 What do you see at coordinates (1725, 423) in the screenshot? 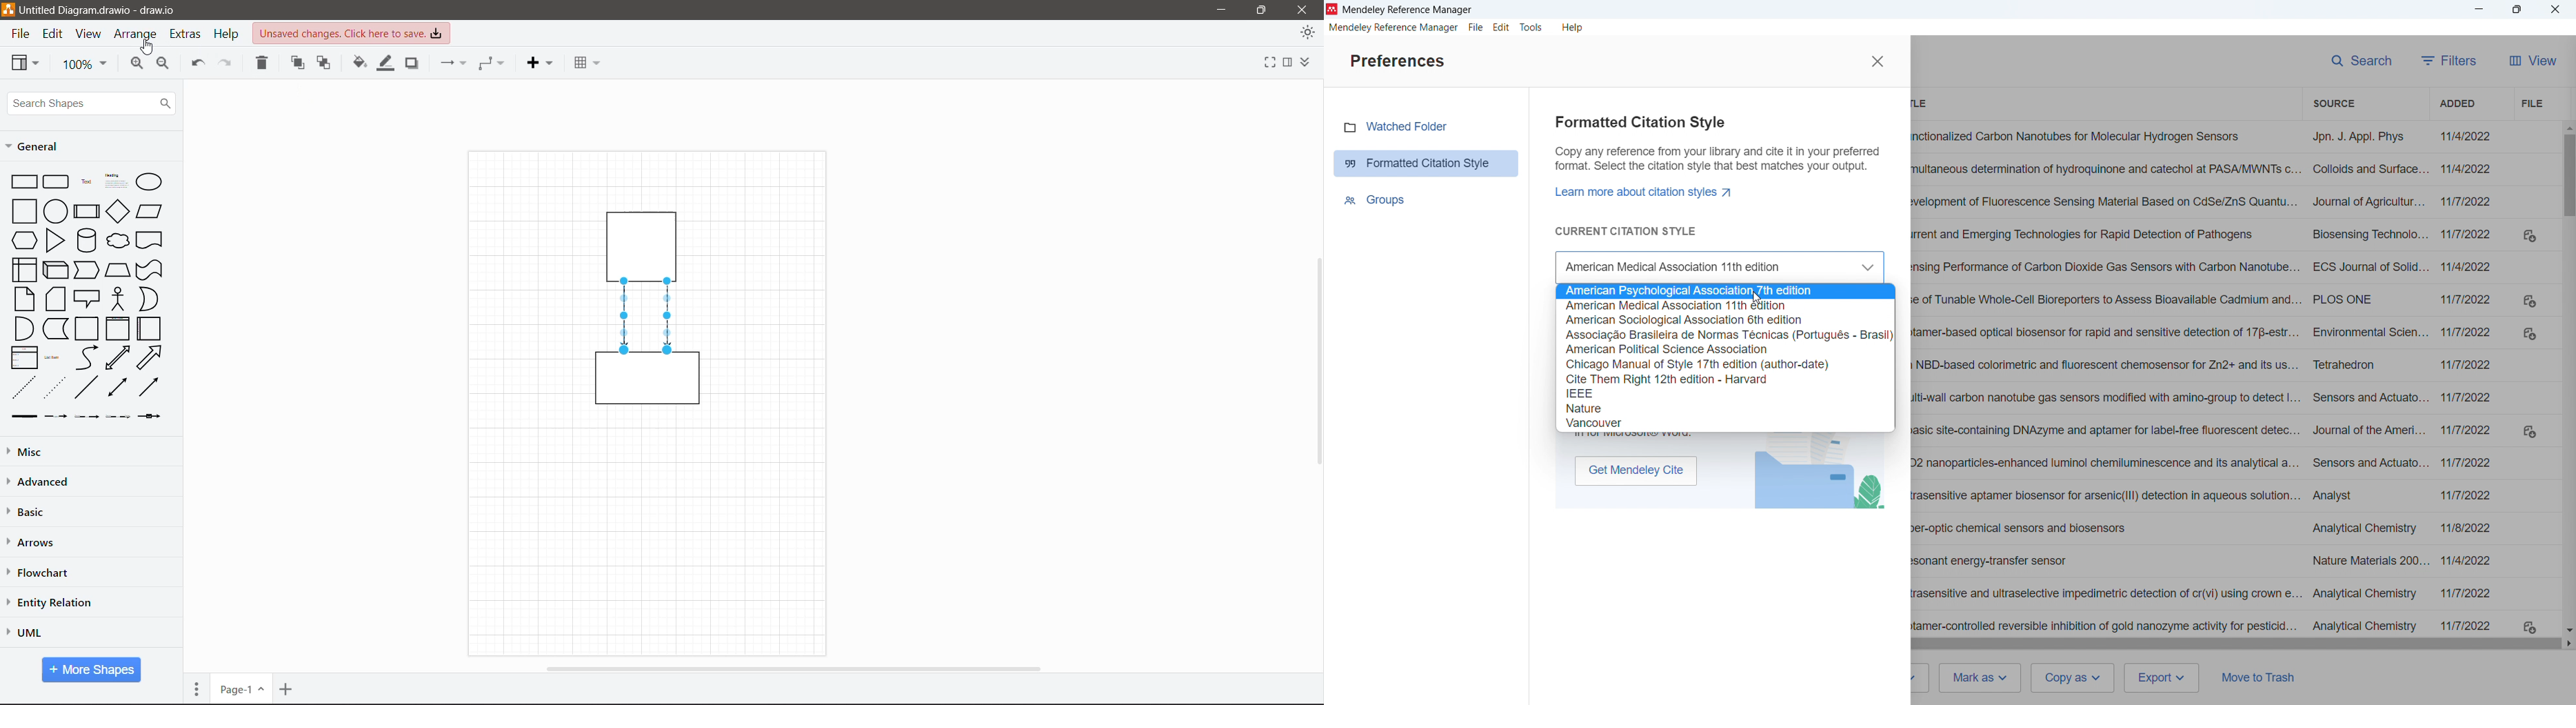
I see `Vancouver` at bounding box center [1725, 423].